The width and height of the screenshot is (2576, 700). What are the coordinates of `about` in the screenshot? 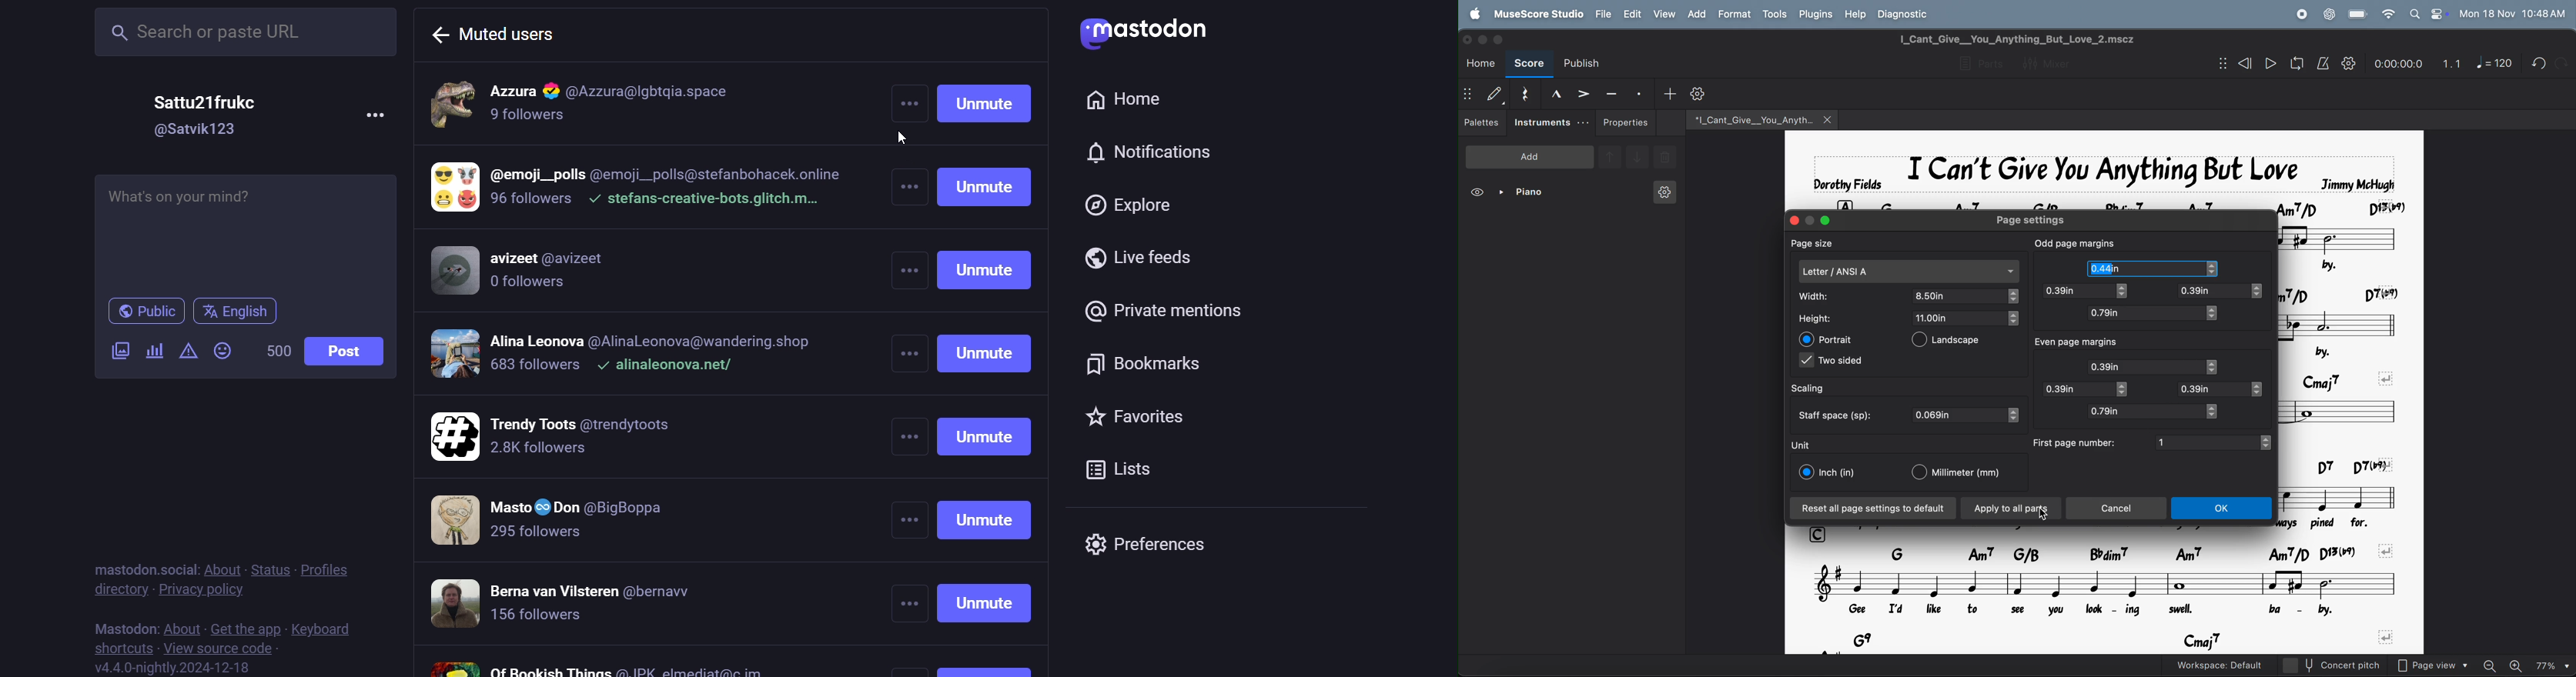 It's located at (180, 623).